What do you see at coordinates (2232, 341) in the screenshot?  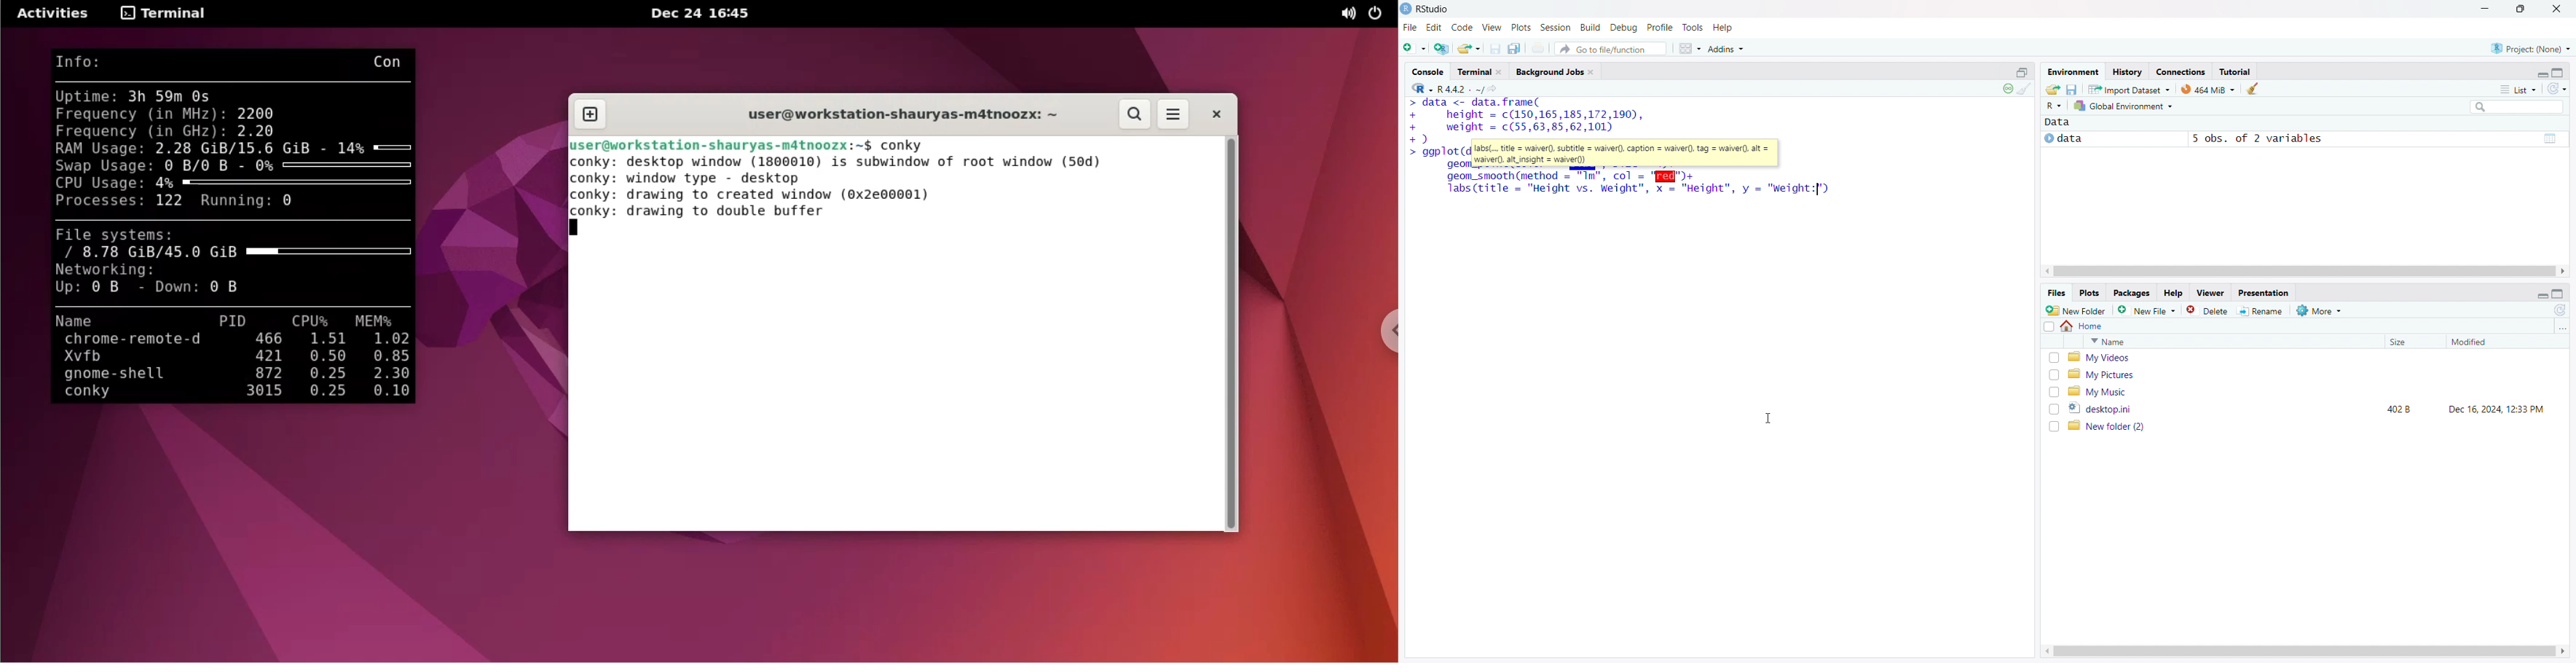 I see `name` at bounding box center [2232, 341].